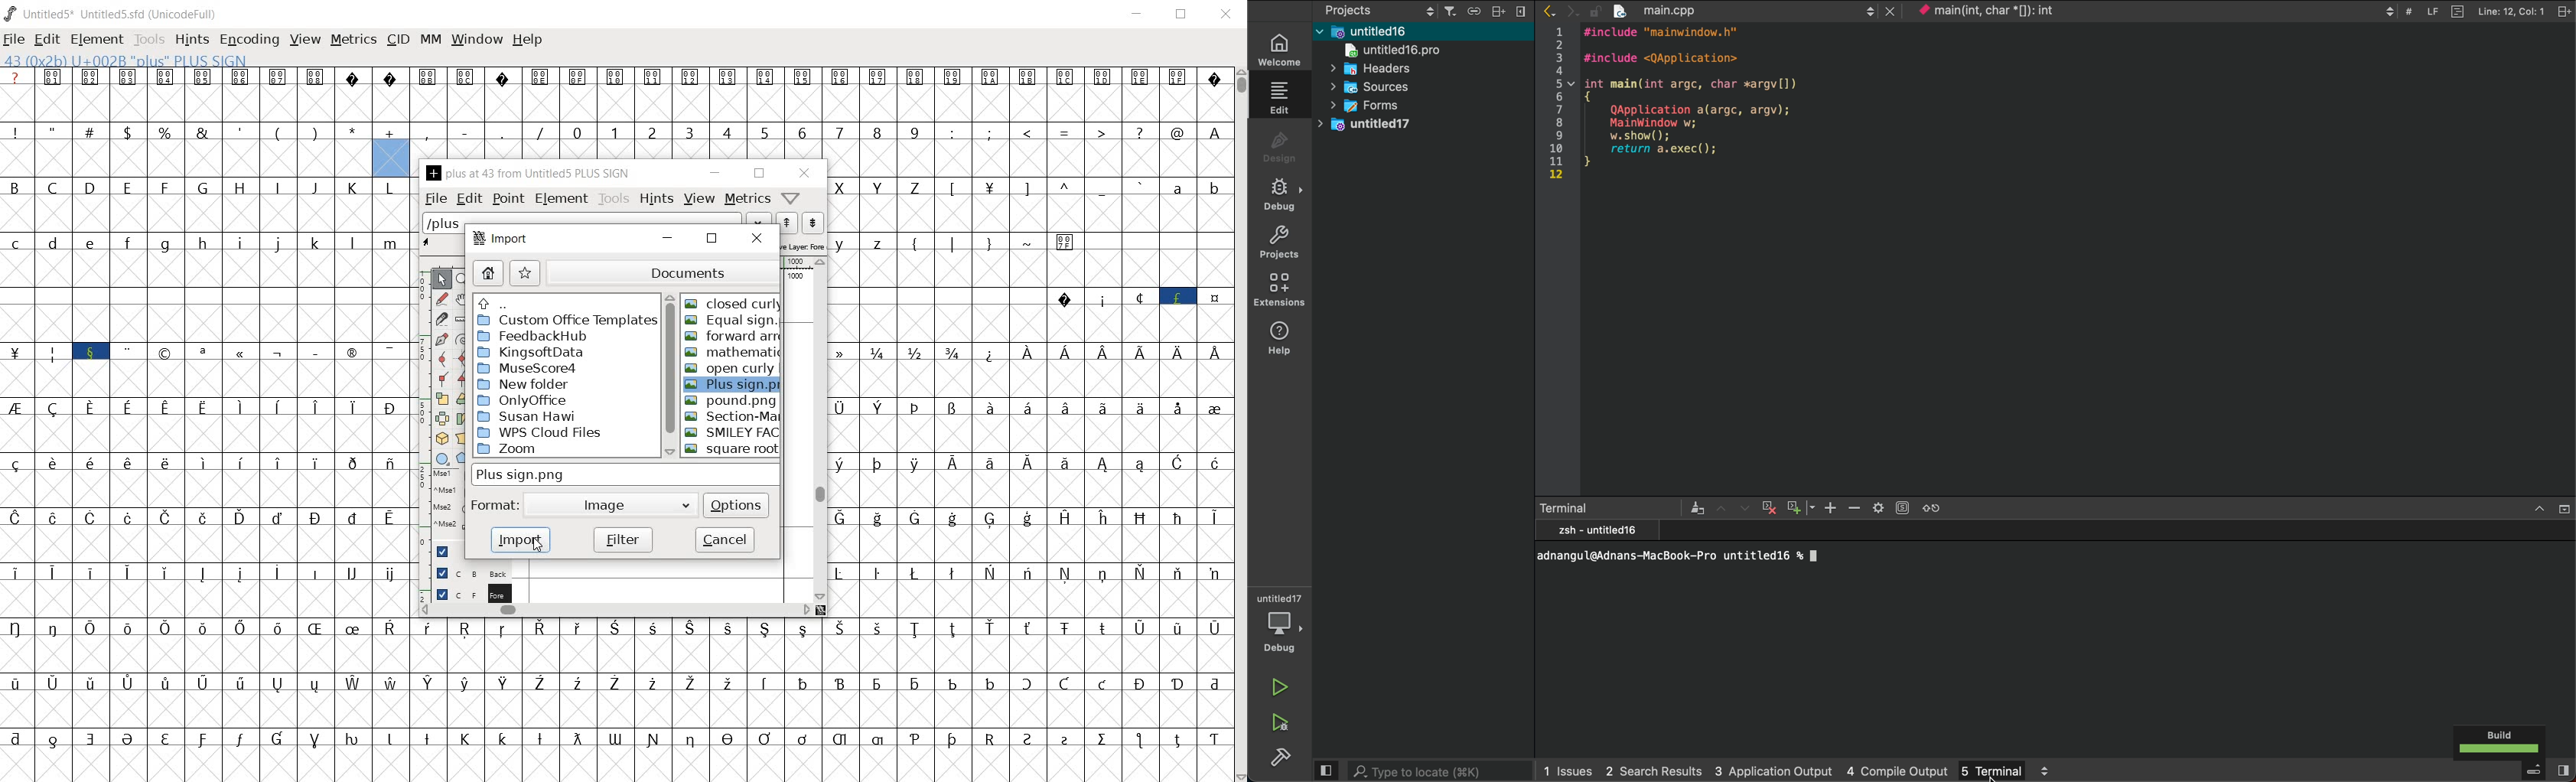 The image size is (2576, 784). I want to click on Untitled1 Untitled1.sfd (UnicodeFull), so click(115, 14).